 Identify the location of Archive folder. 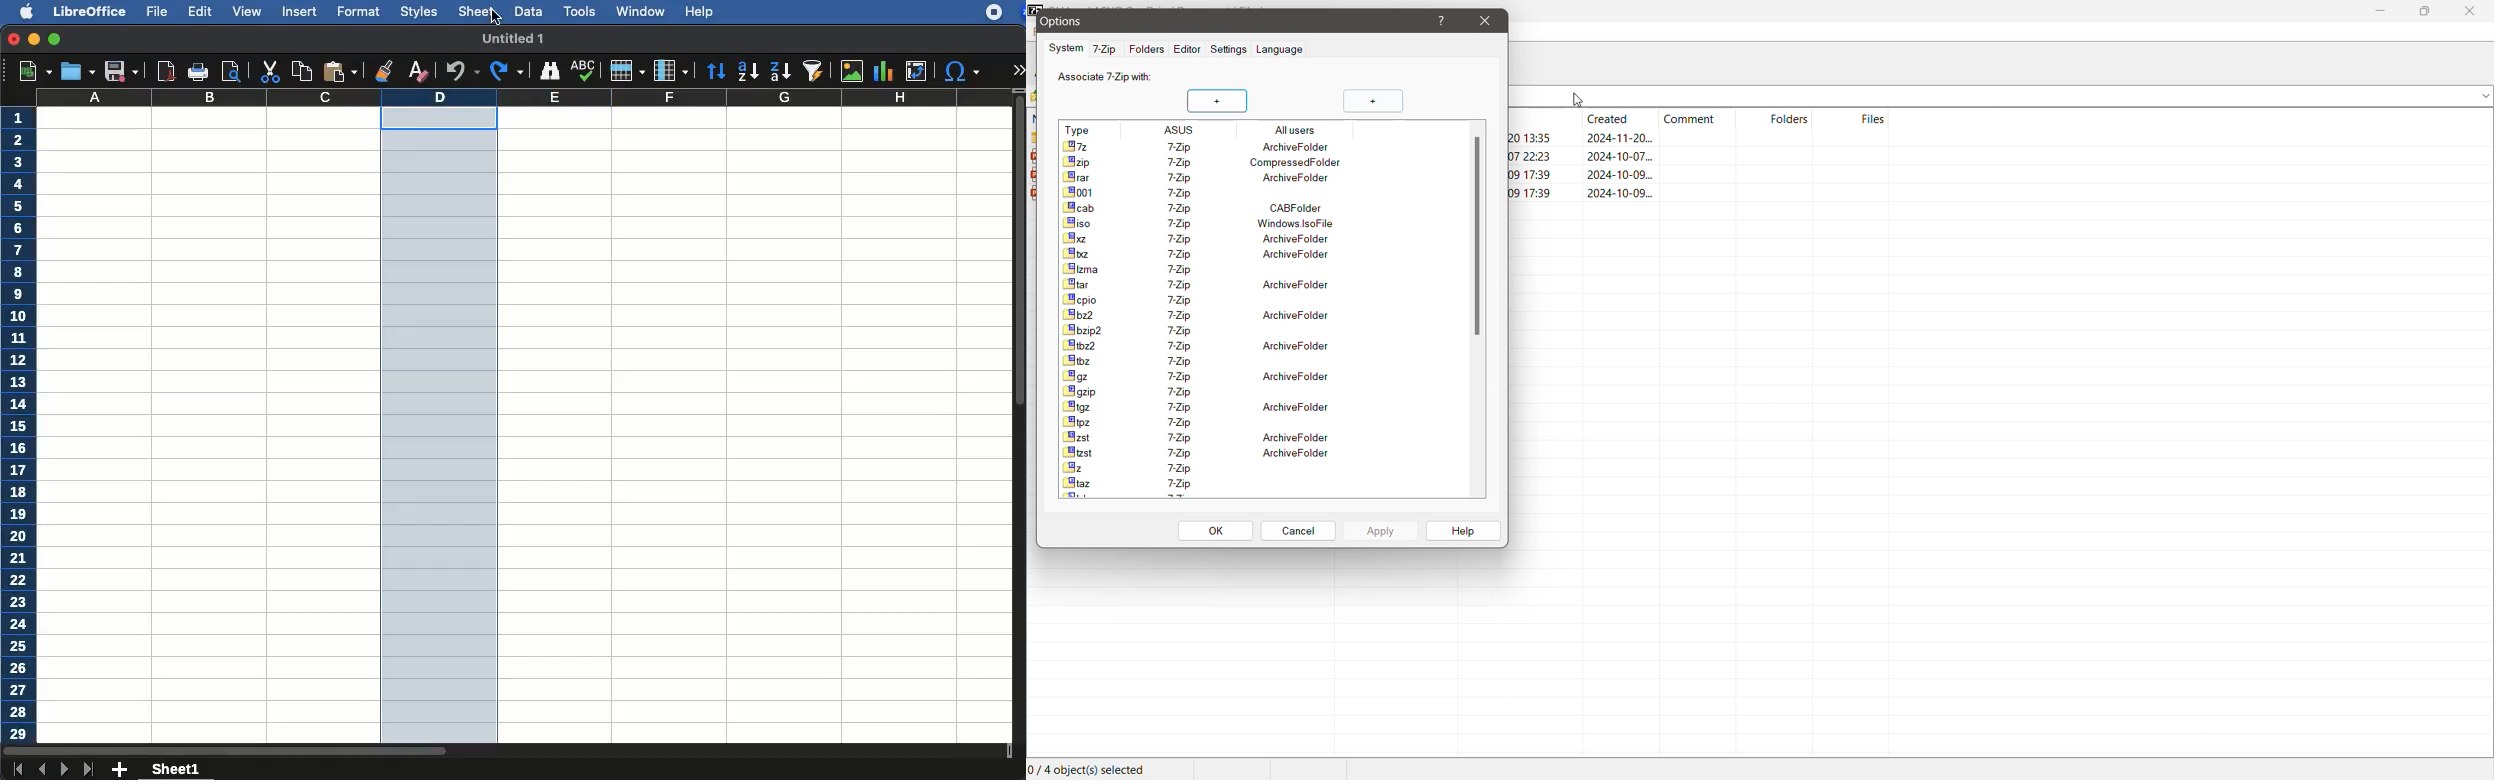
(1210, 253).